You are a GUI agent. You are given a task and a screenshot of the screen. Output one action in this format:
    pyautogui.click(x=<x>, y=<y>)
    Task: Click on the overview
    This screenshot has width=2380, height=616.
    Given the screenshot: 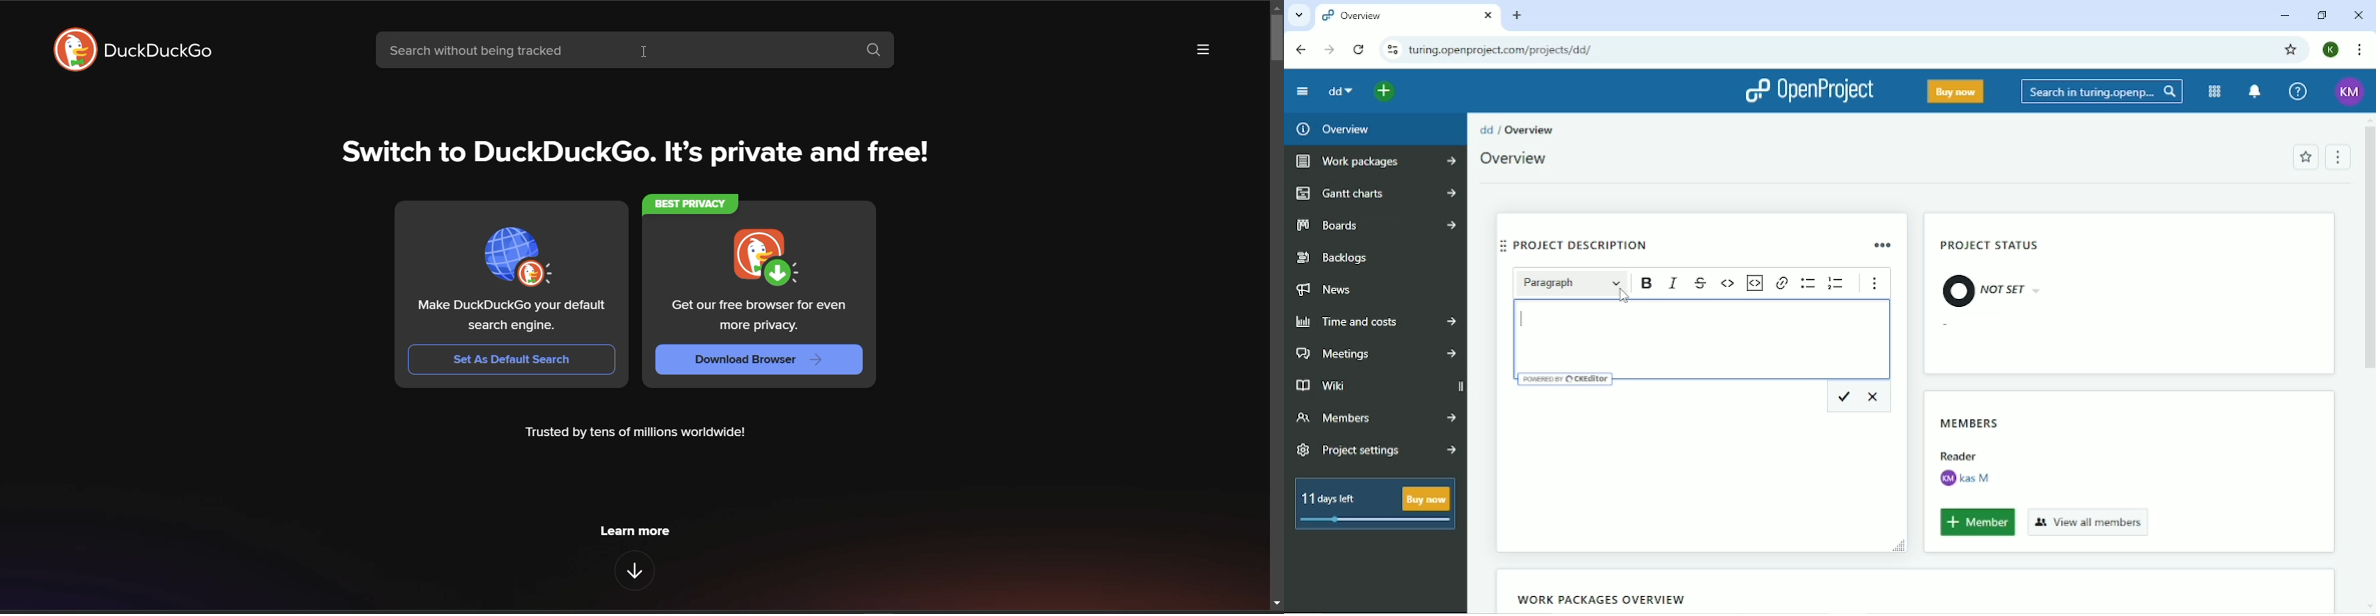 What is the action you would take?
    pyautogui.click(x=1408, y=17)
    